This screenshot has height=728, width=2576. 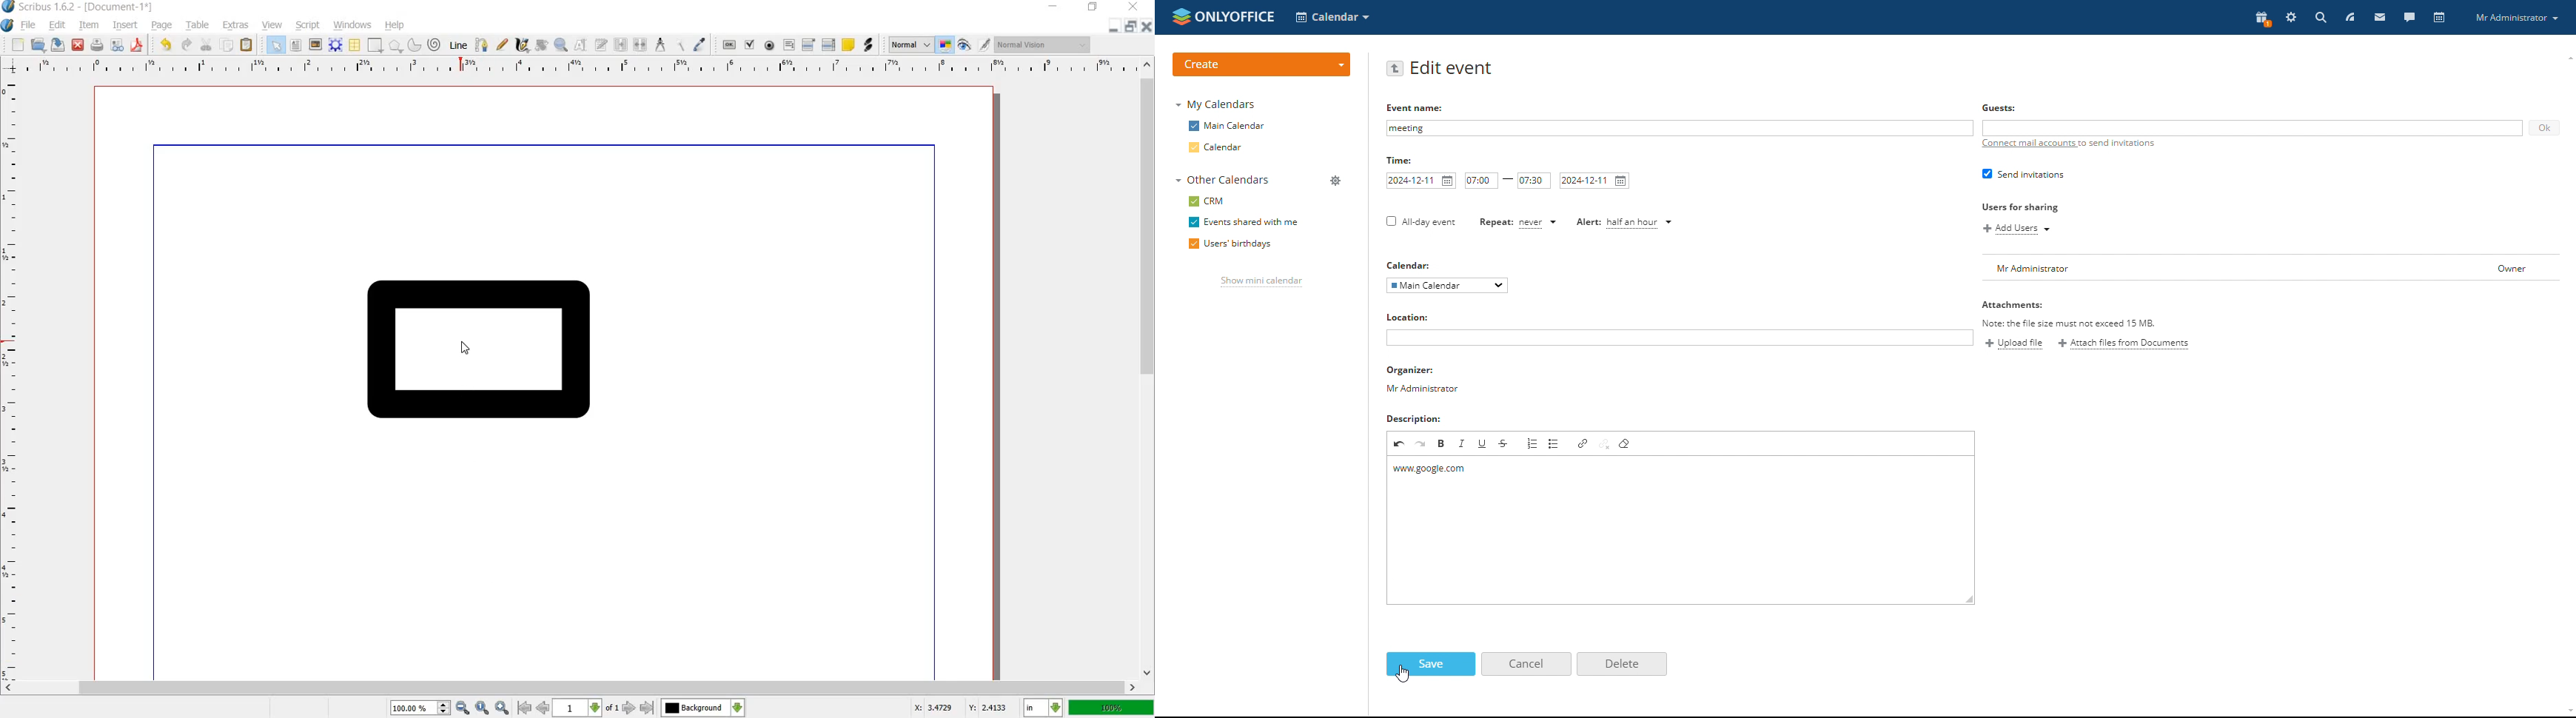 I want to click on (Document-1*)file name, so click(x=143, y=8).